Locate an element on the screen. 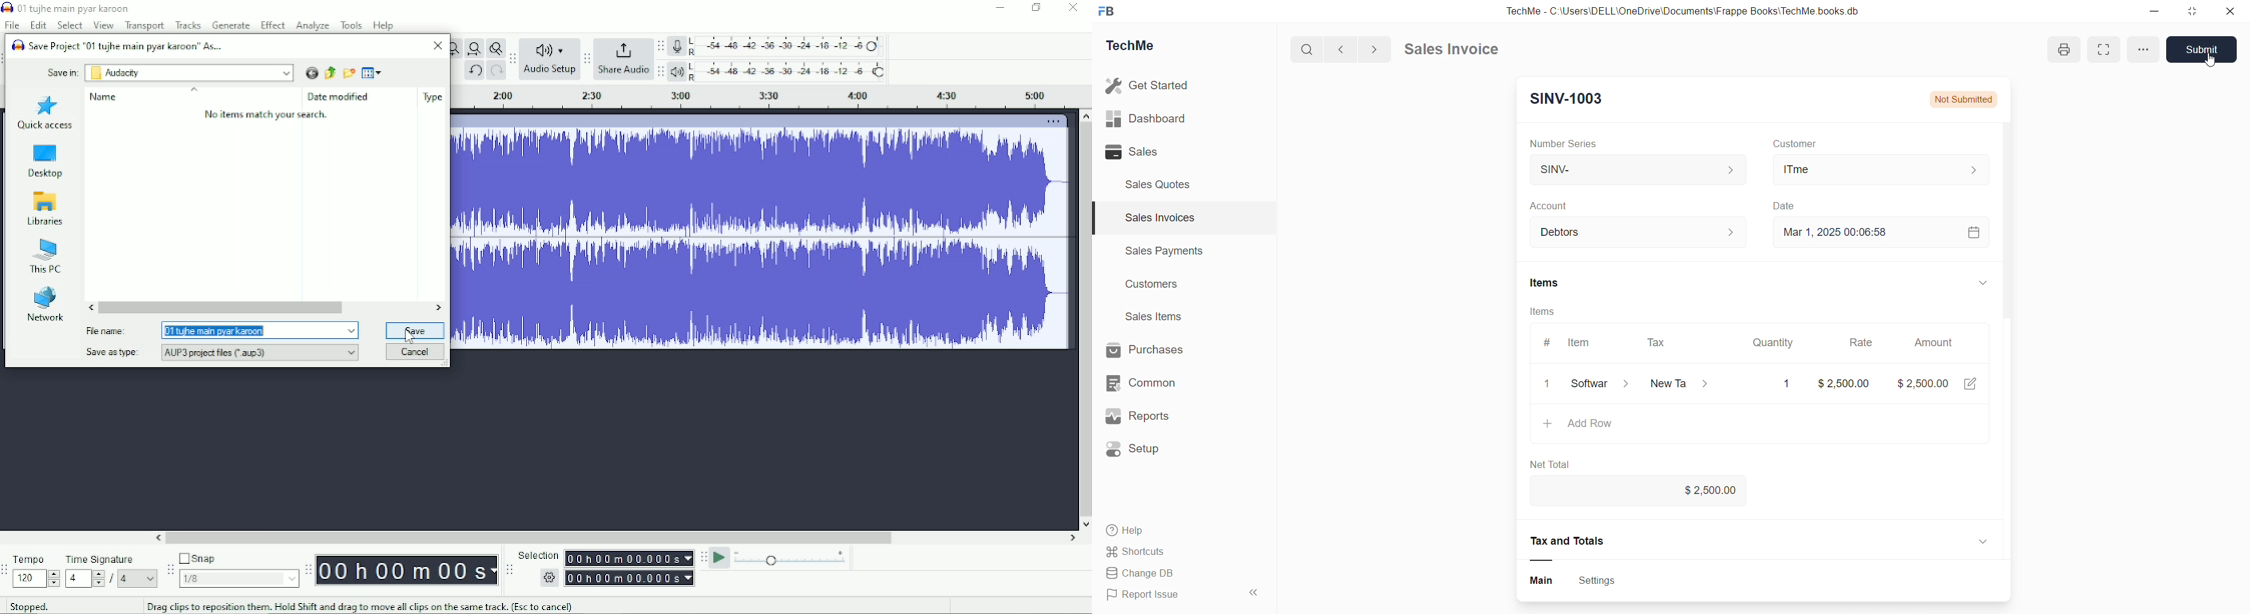 This screenshot has height=616, width=2268. Close is located at coordinates (1073, 9).